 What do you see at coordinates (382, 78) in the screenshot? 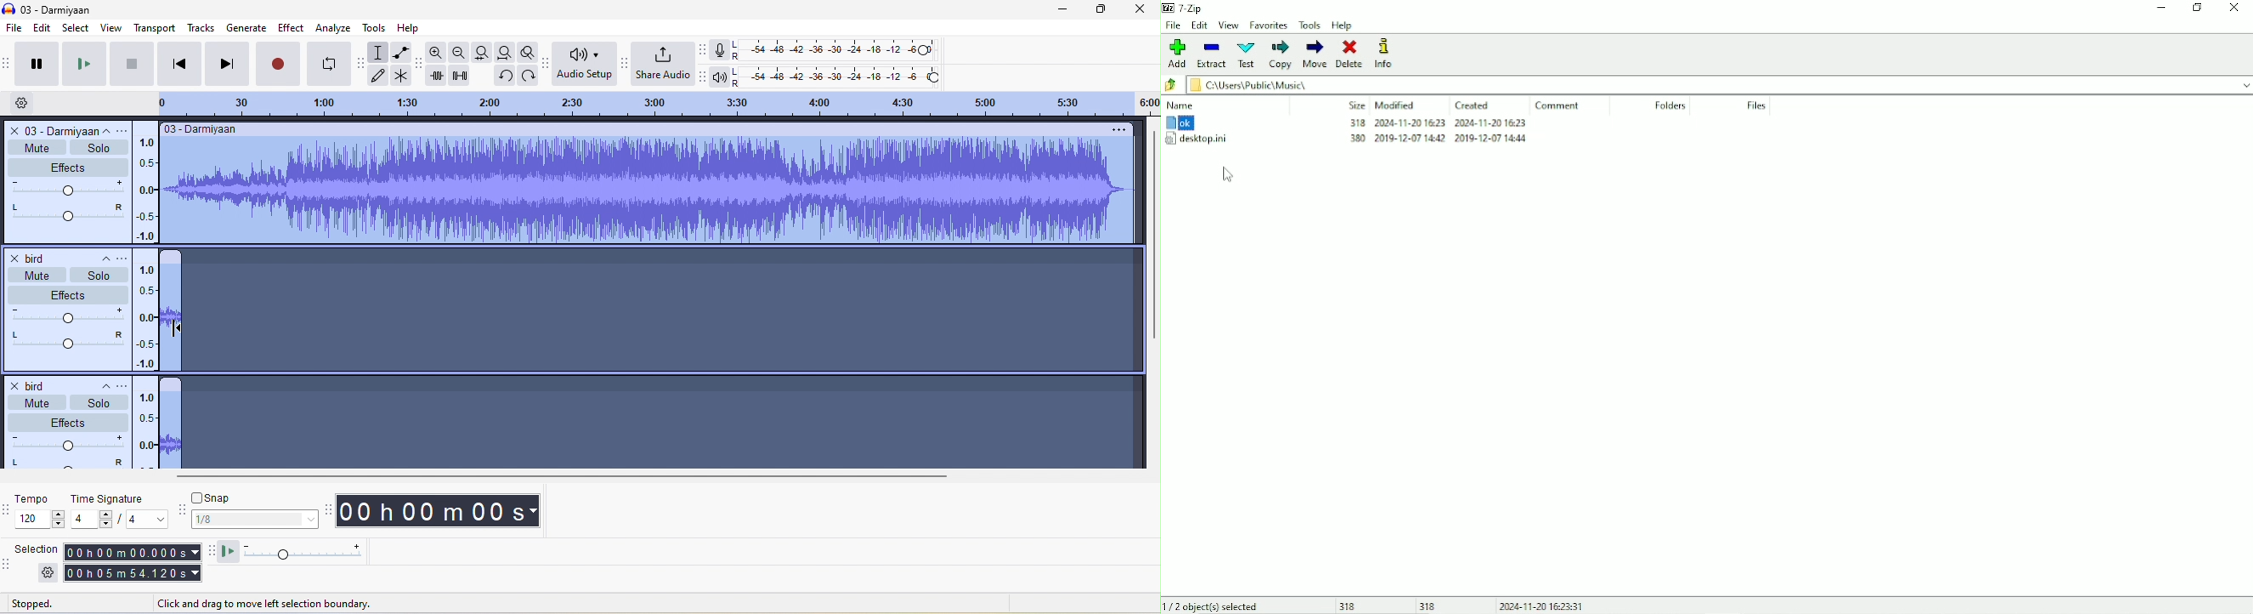
I see `draw tool` at bounding box center [382, 78].